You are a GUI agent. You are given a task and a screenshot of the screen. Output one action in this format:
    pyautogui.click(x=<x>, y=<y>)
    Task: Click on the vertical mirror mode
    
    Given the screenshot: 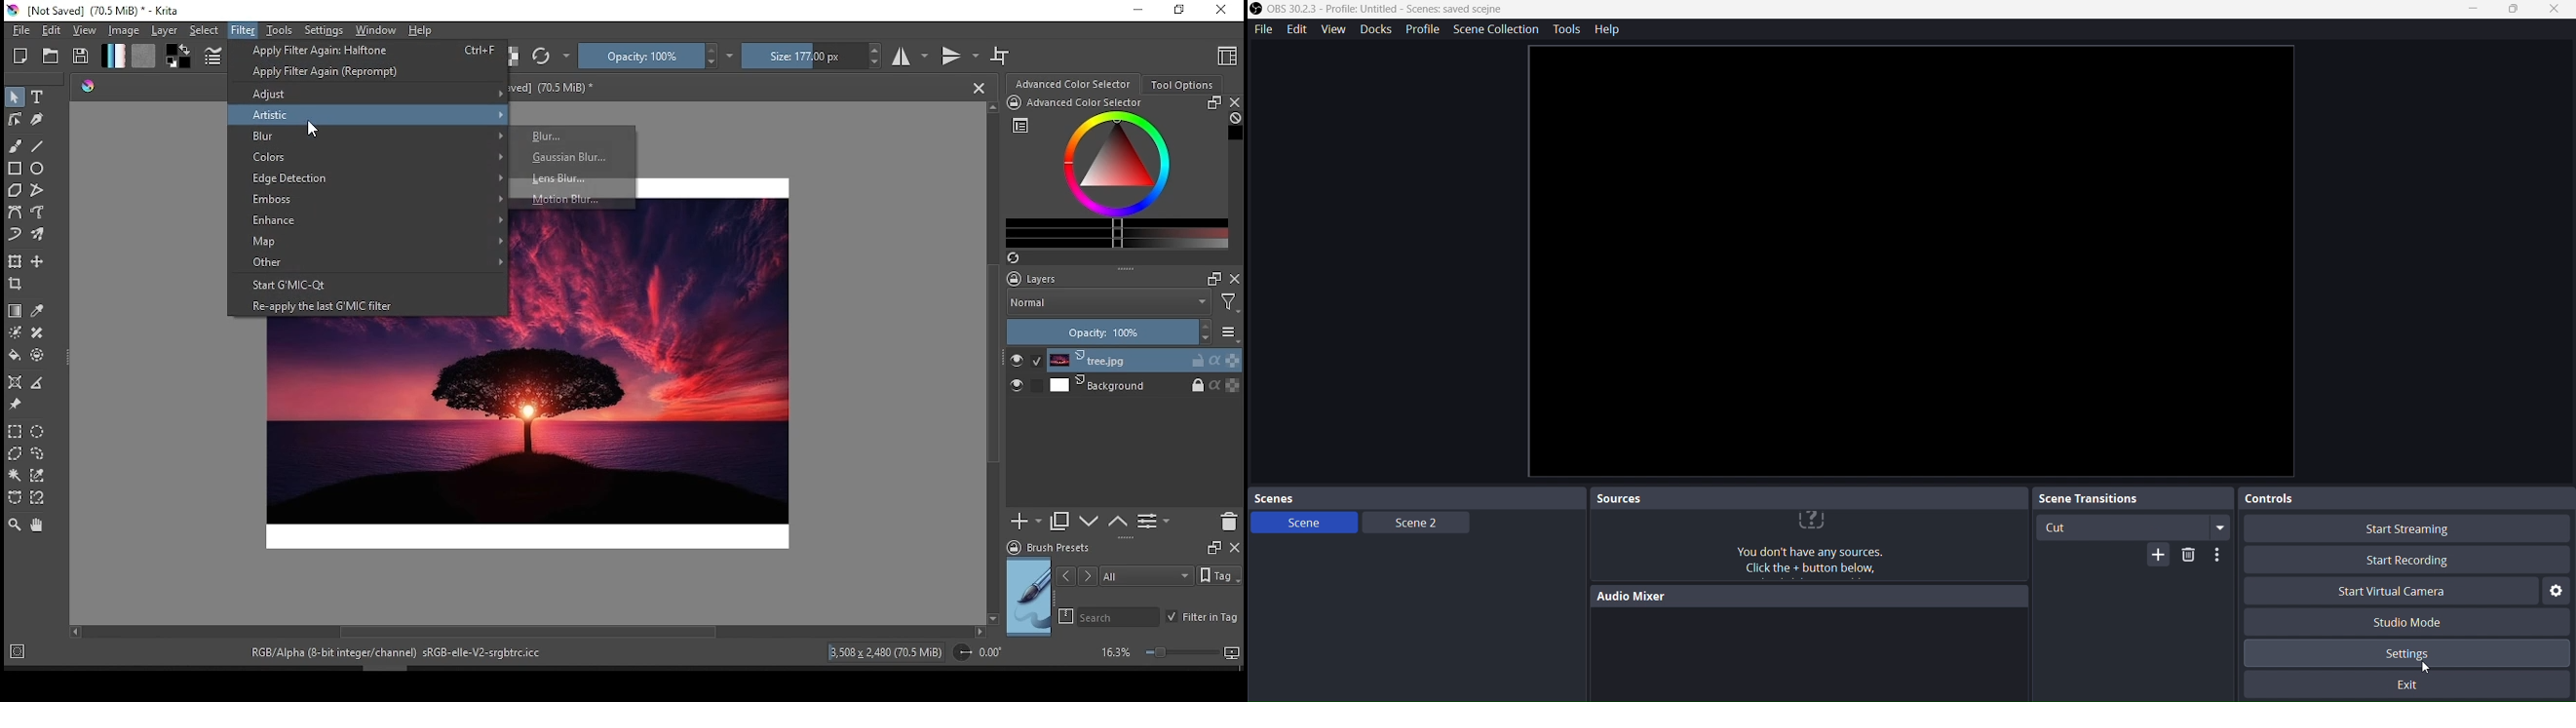 What is the action you would take?
    pyautogui.click(x=961, y=56)
    